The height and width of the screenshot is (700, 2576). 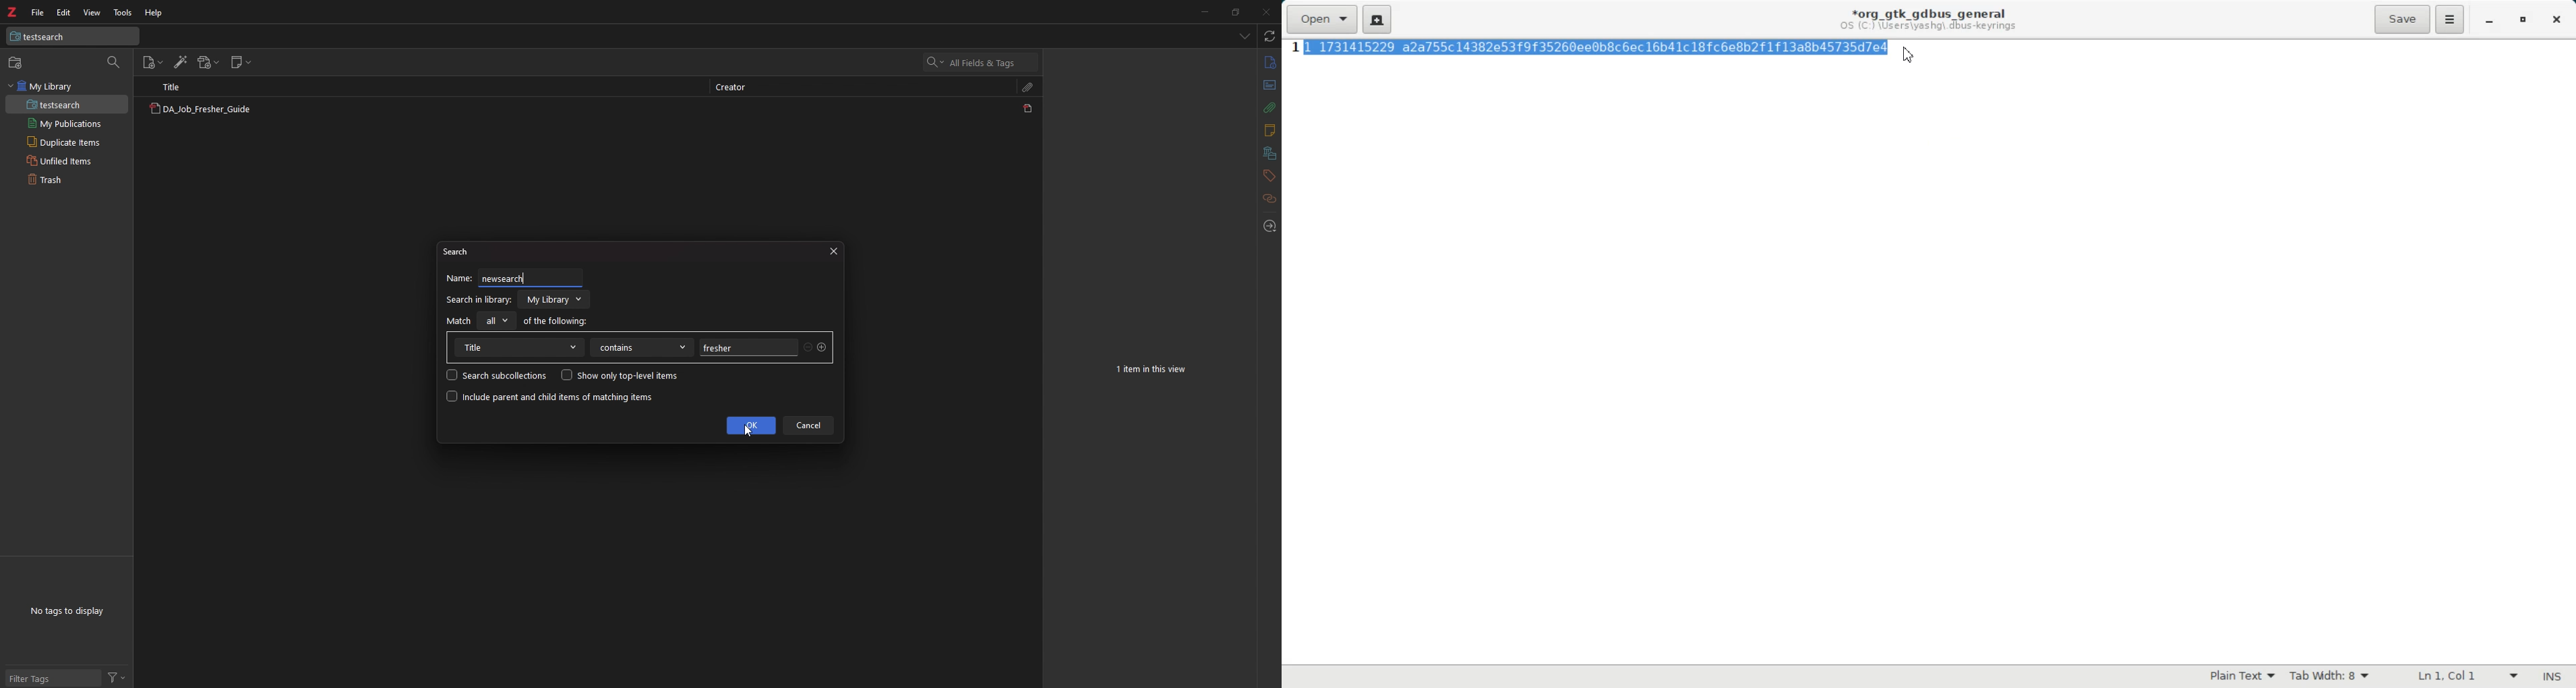 I want to click on close, so click(x=1265, y=11).